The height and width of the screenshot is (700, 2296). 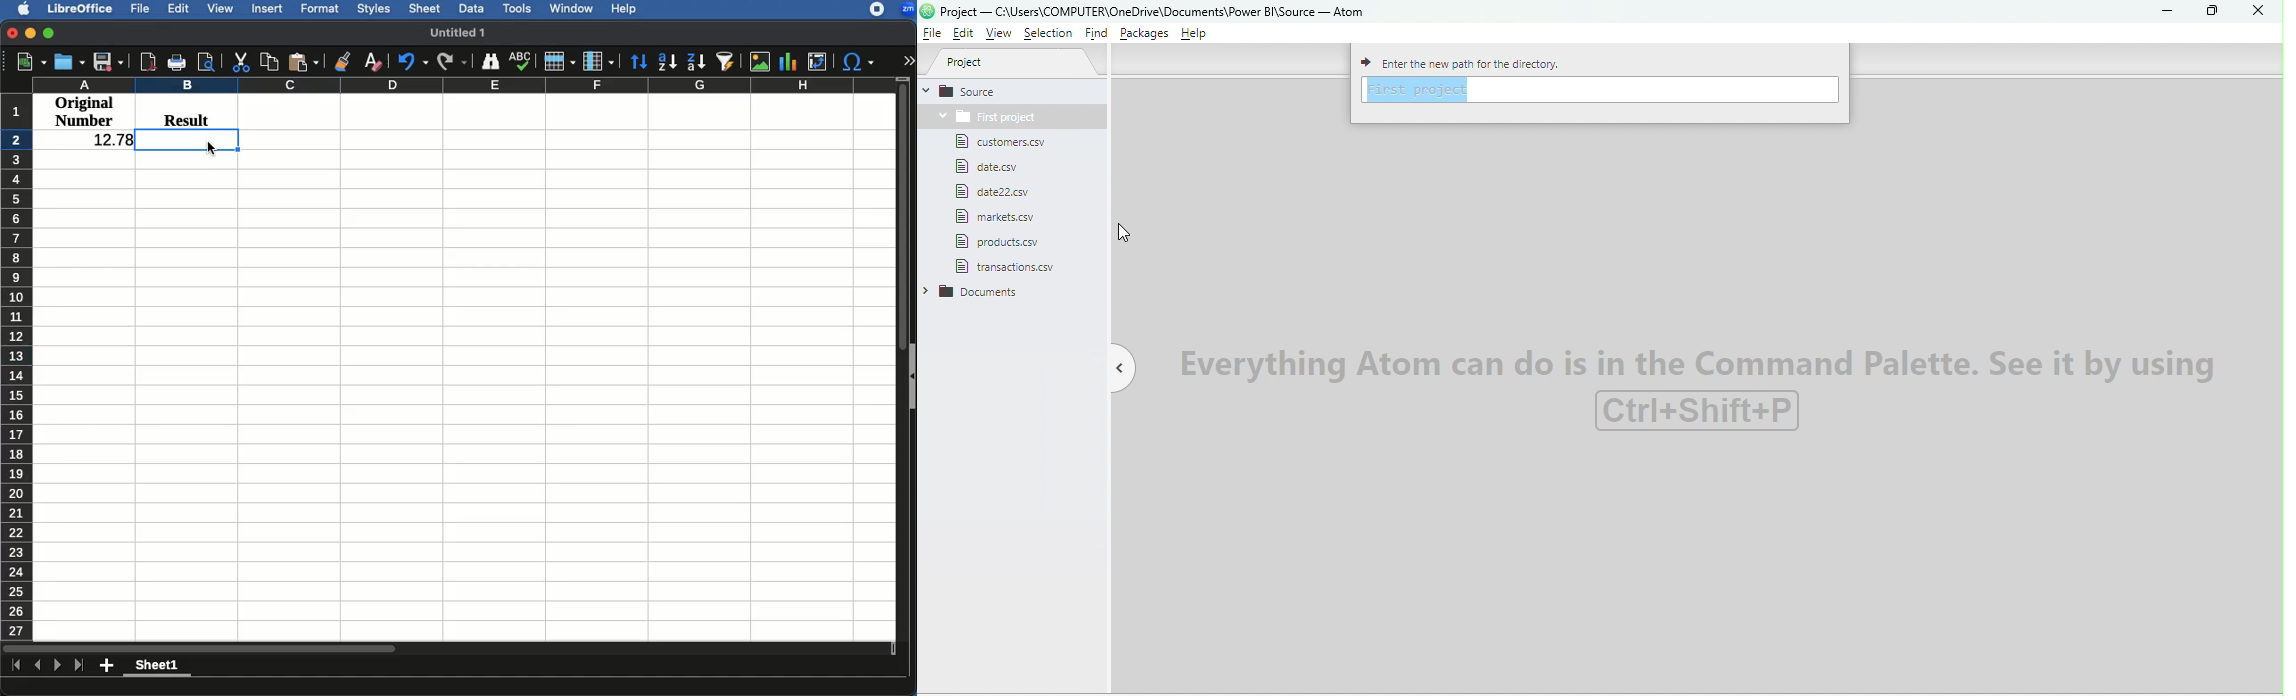 I want to click on File, so click(x=996, y=167).